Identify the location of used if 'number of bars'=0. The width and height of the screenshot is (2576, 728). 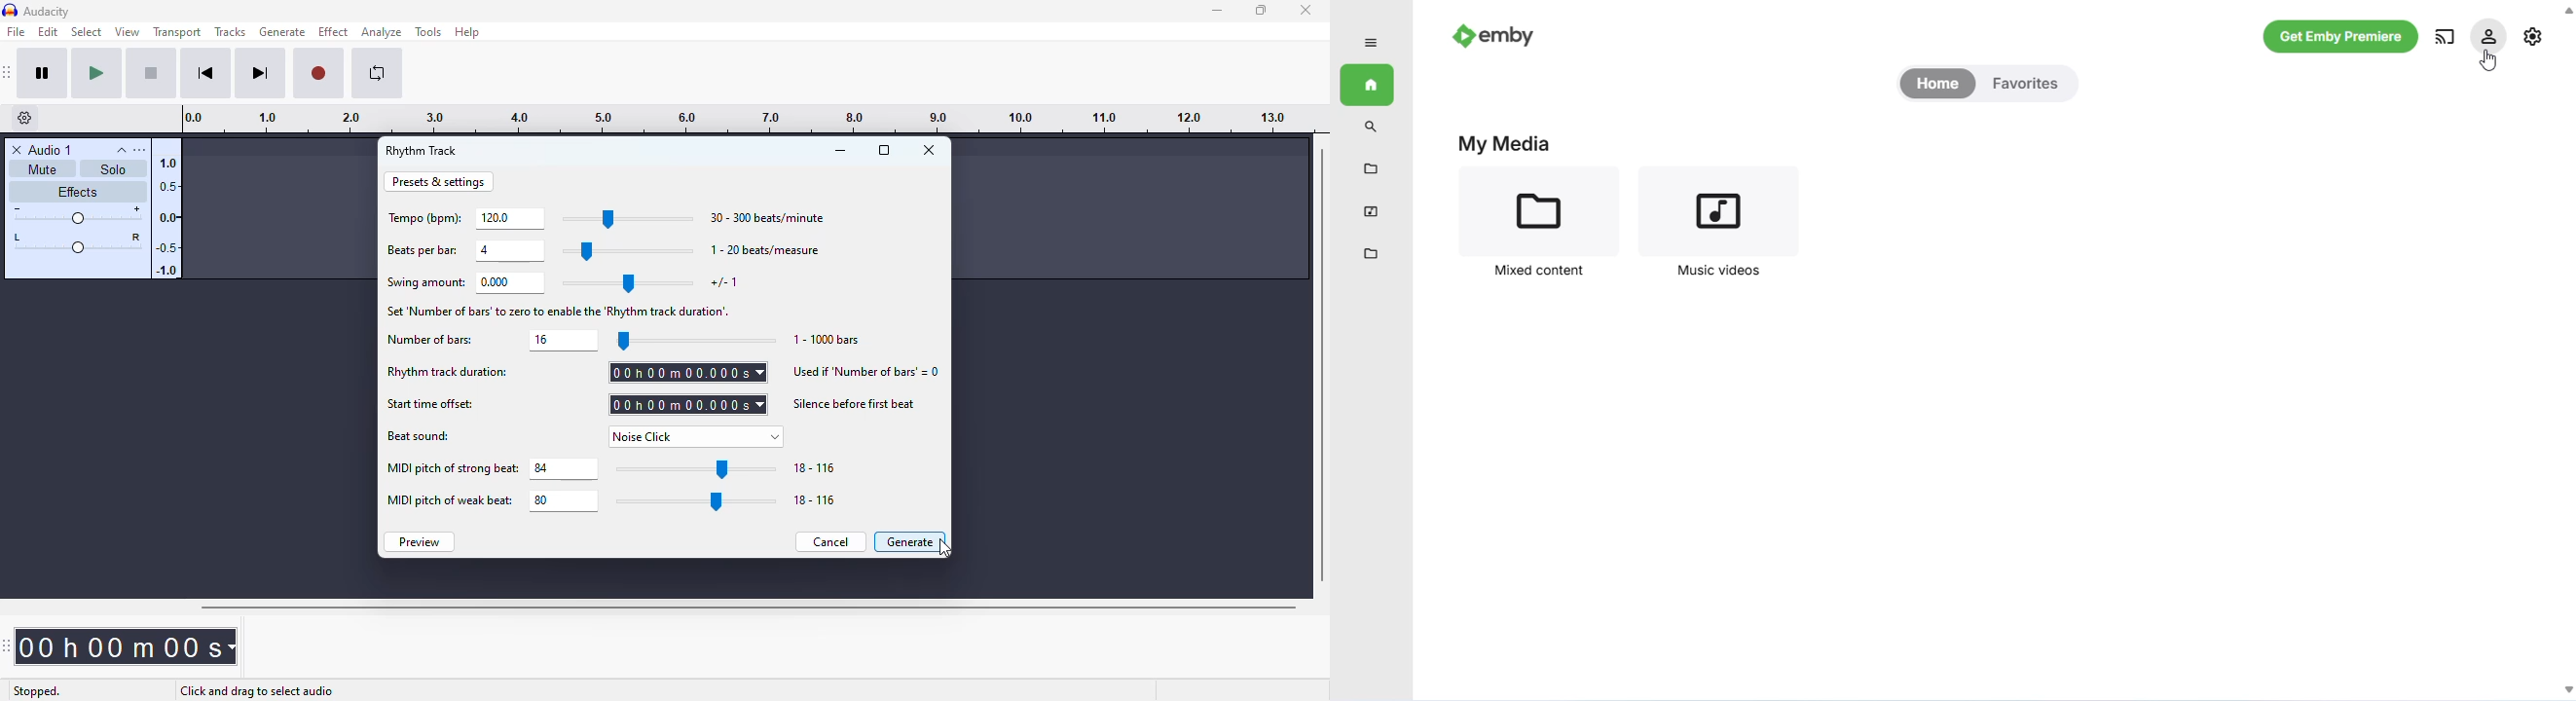
(866, 371).